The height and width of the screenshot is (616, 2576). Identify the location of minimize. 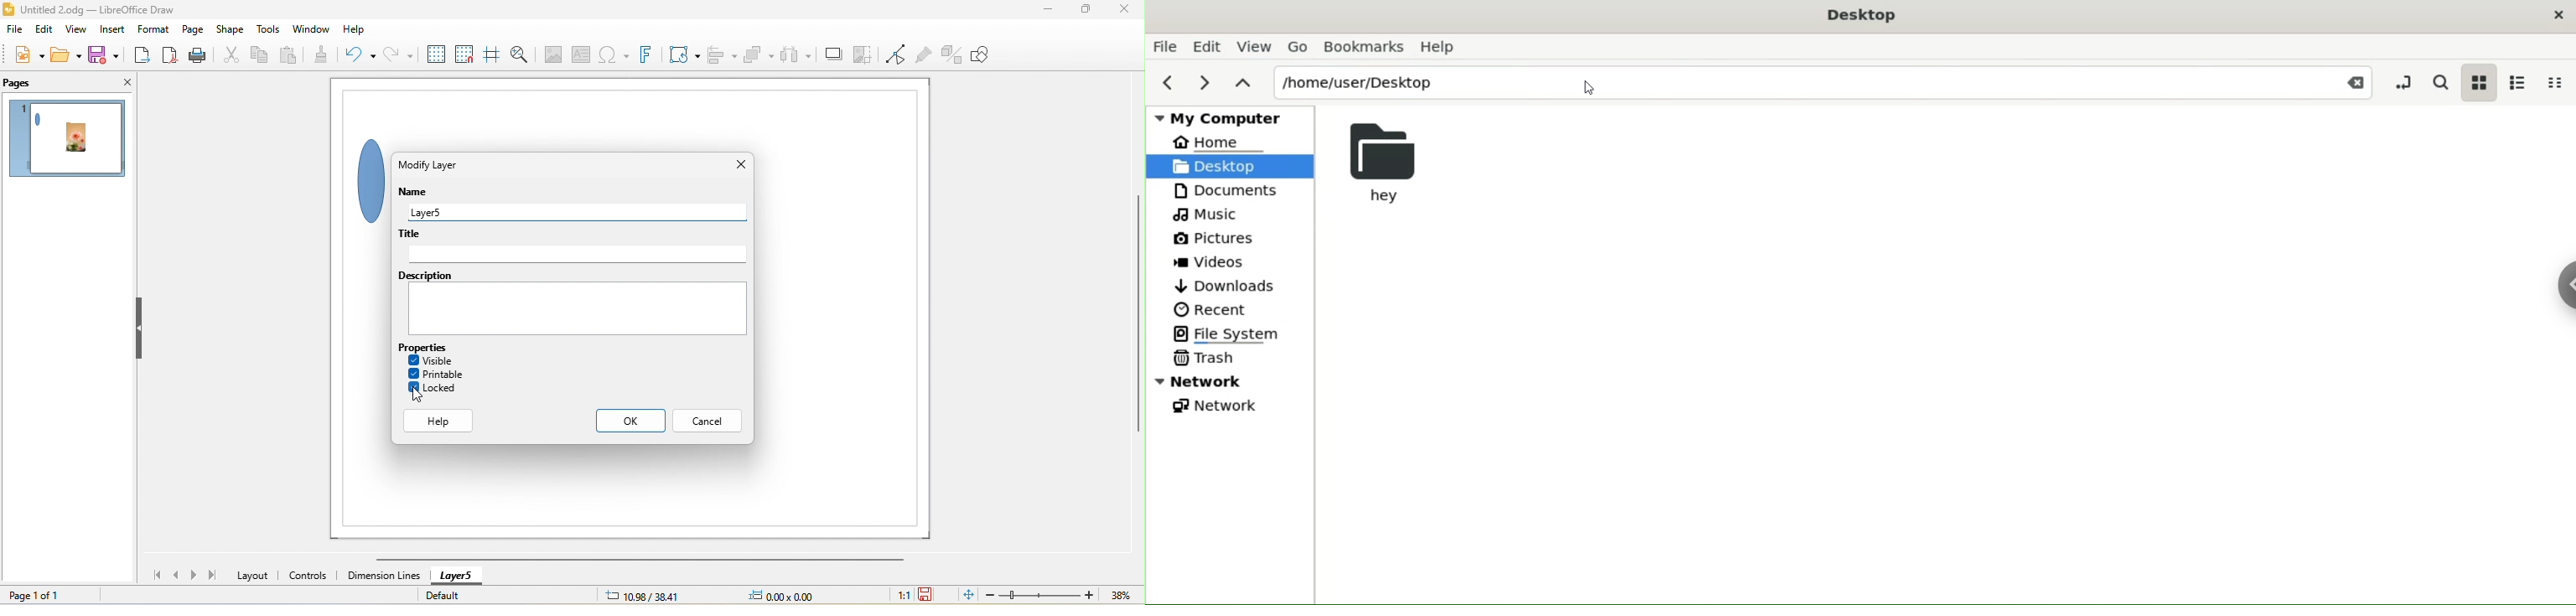
(1050, 11).